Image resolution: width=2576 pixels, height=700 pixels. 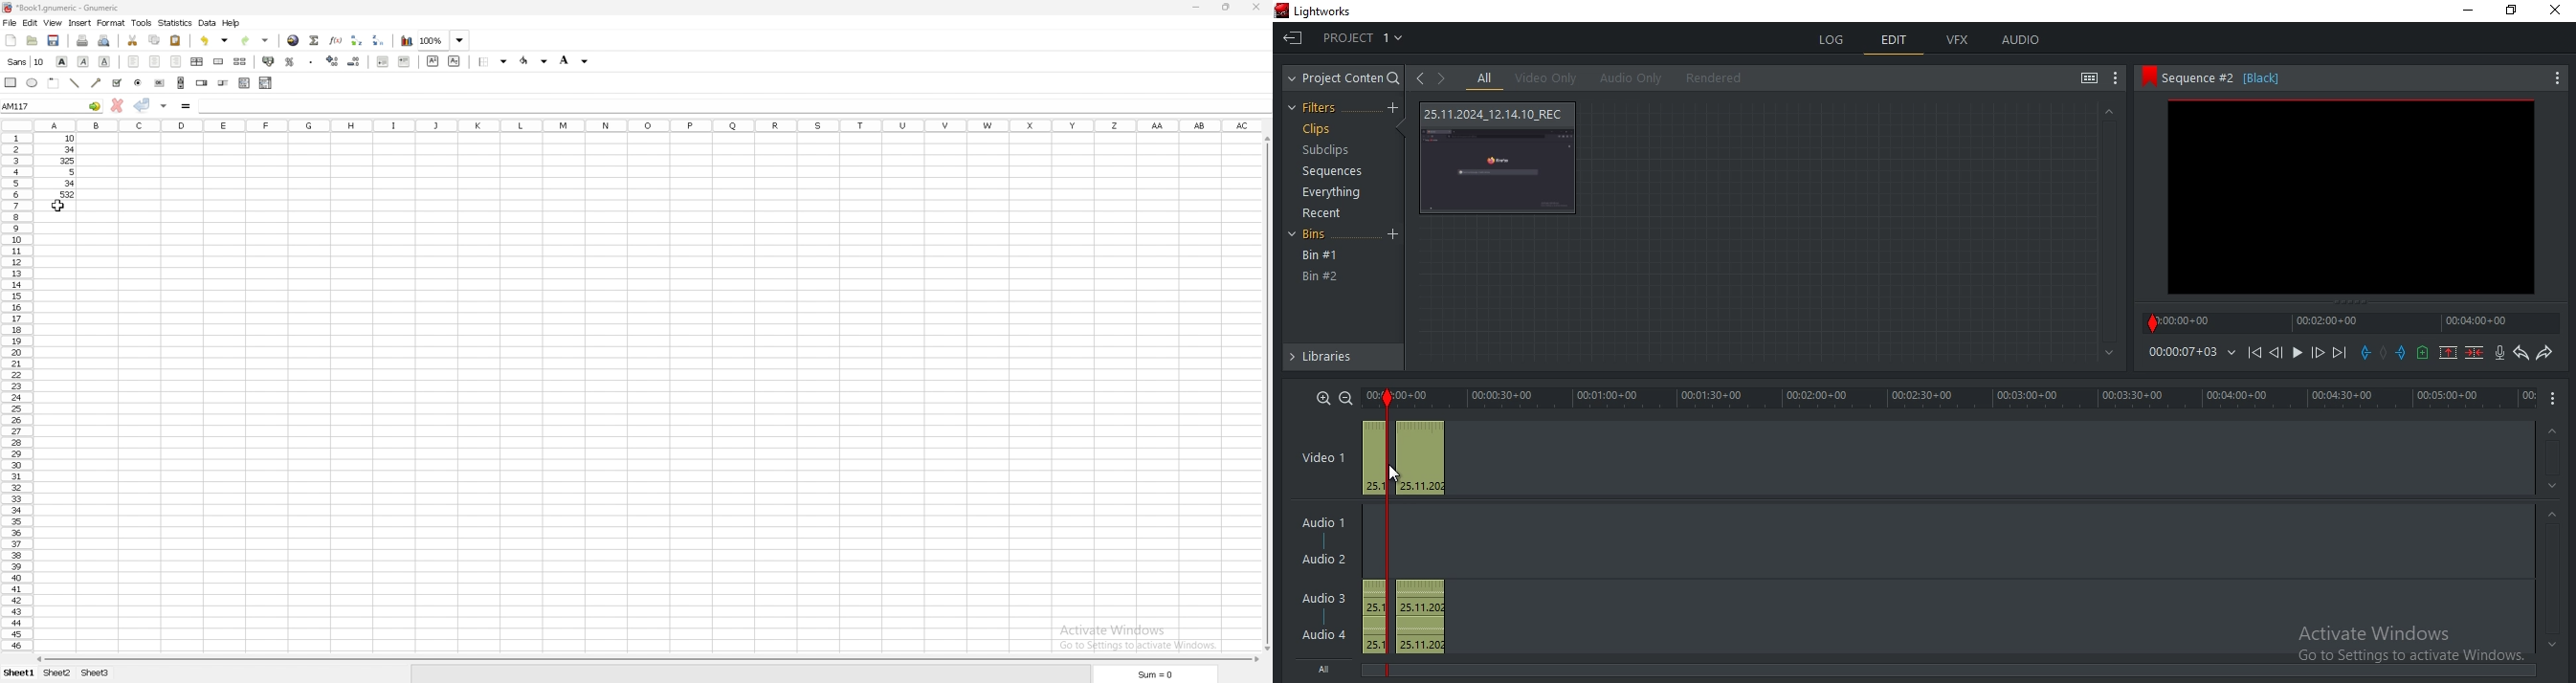 I want to click on cursor, so click(x=58, y=204).